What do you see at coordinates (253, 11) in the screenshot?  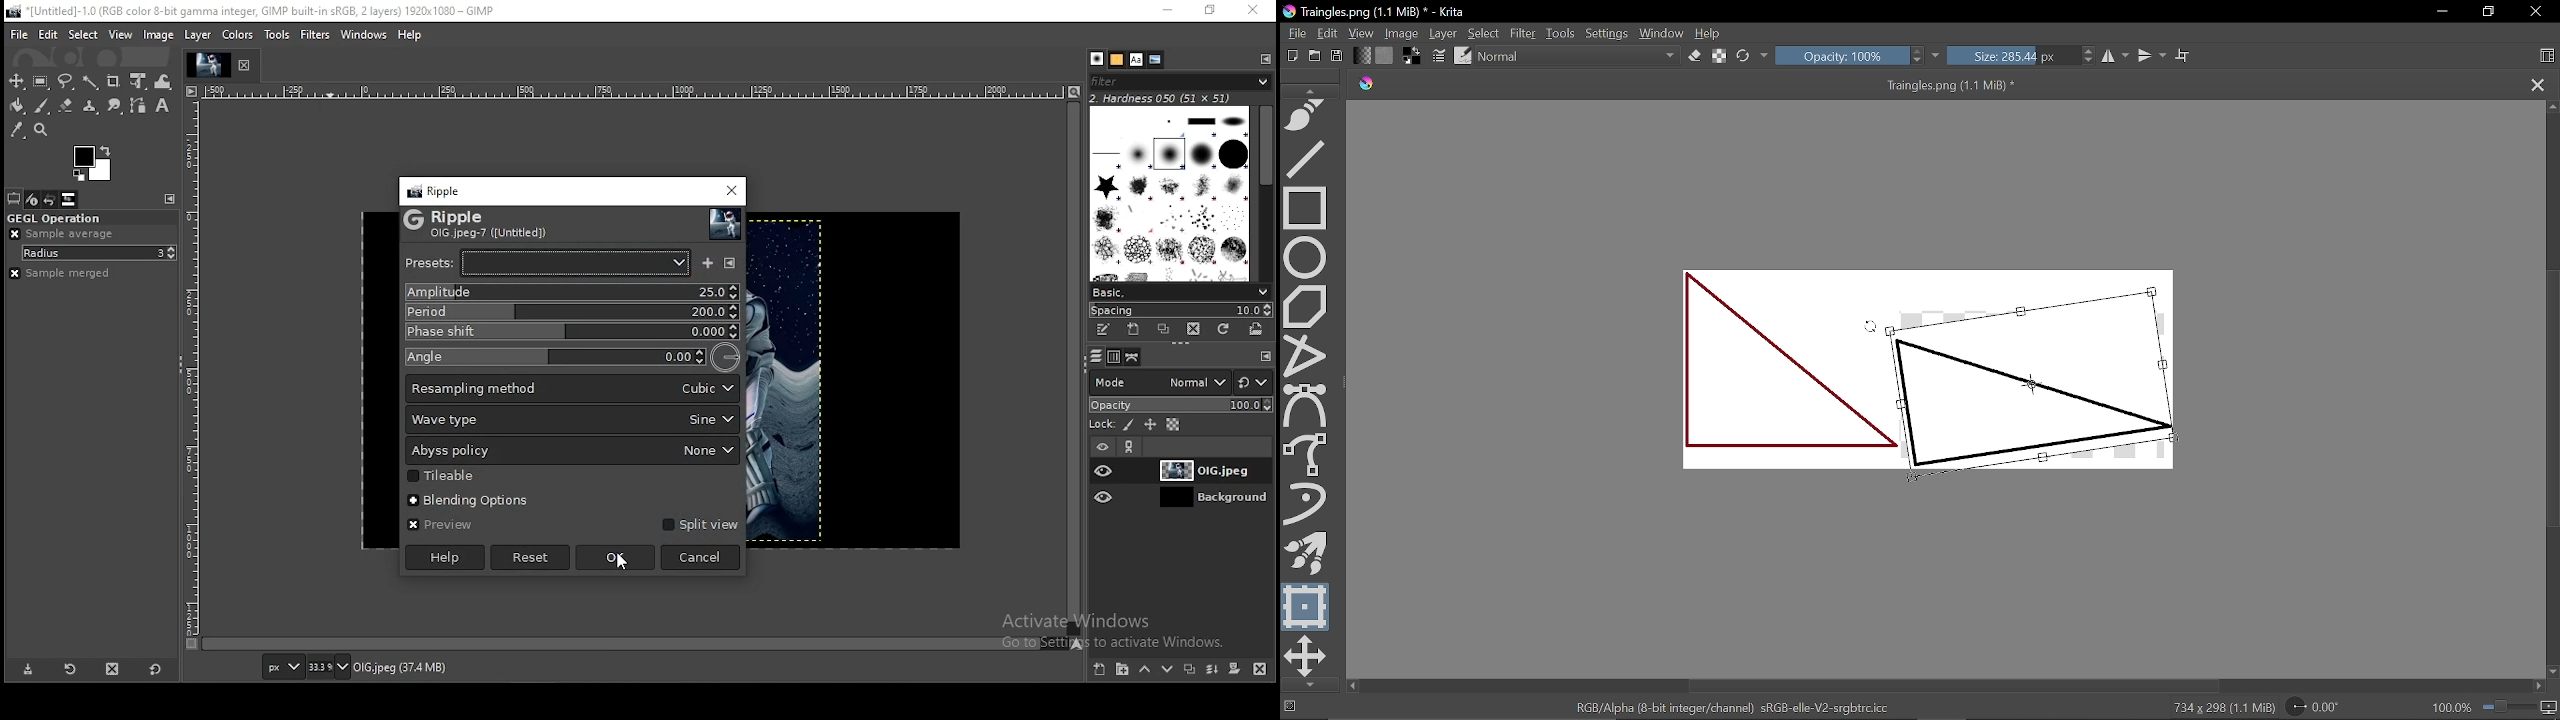 I see `icon and file name` at bounding box center [253, 11].